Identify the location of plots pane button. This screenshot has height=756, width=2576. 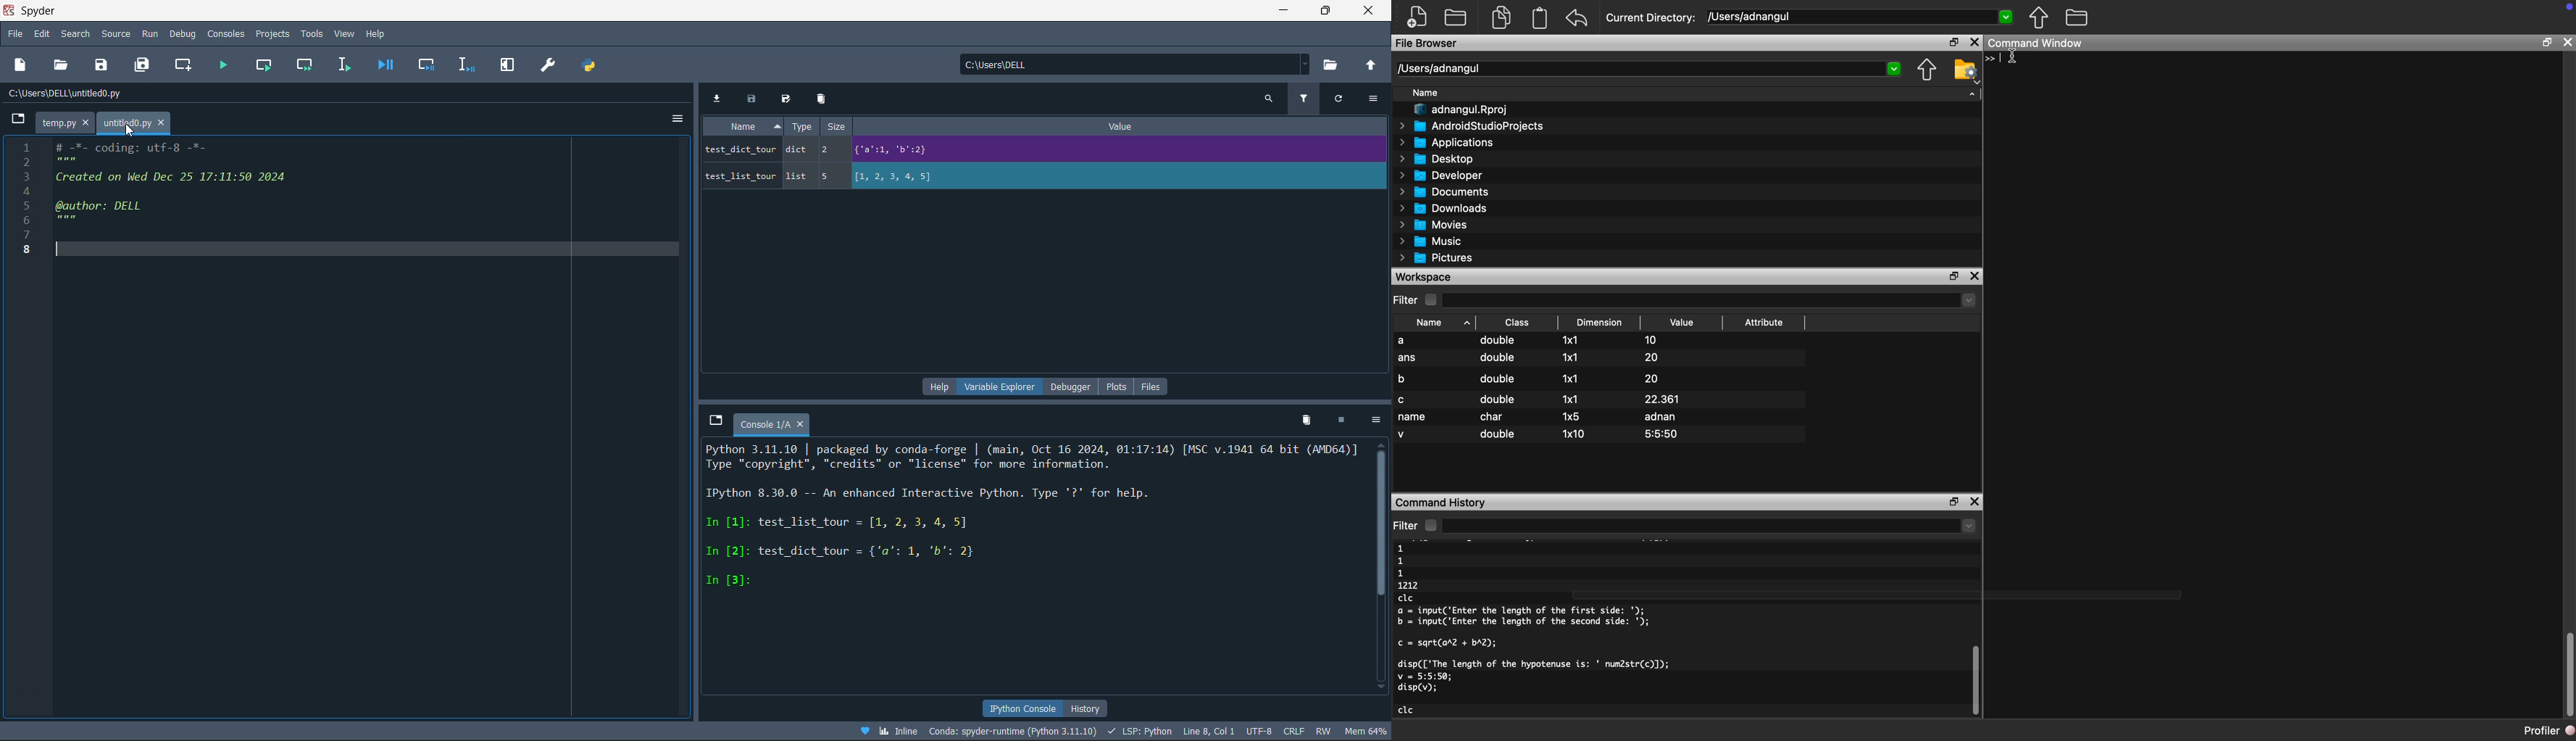
(1114, 387).